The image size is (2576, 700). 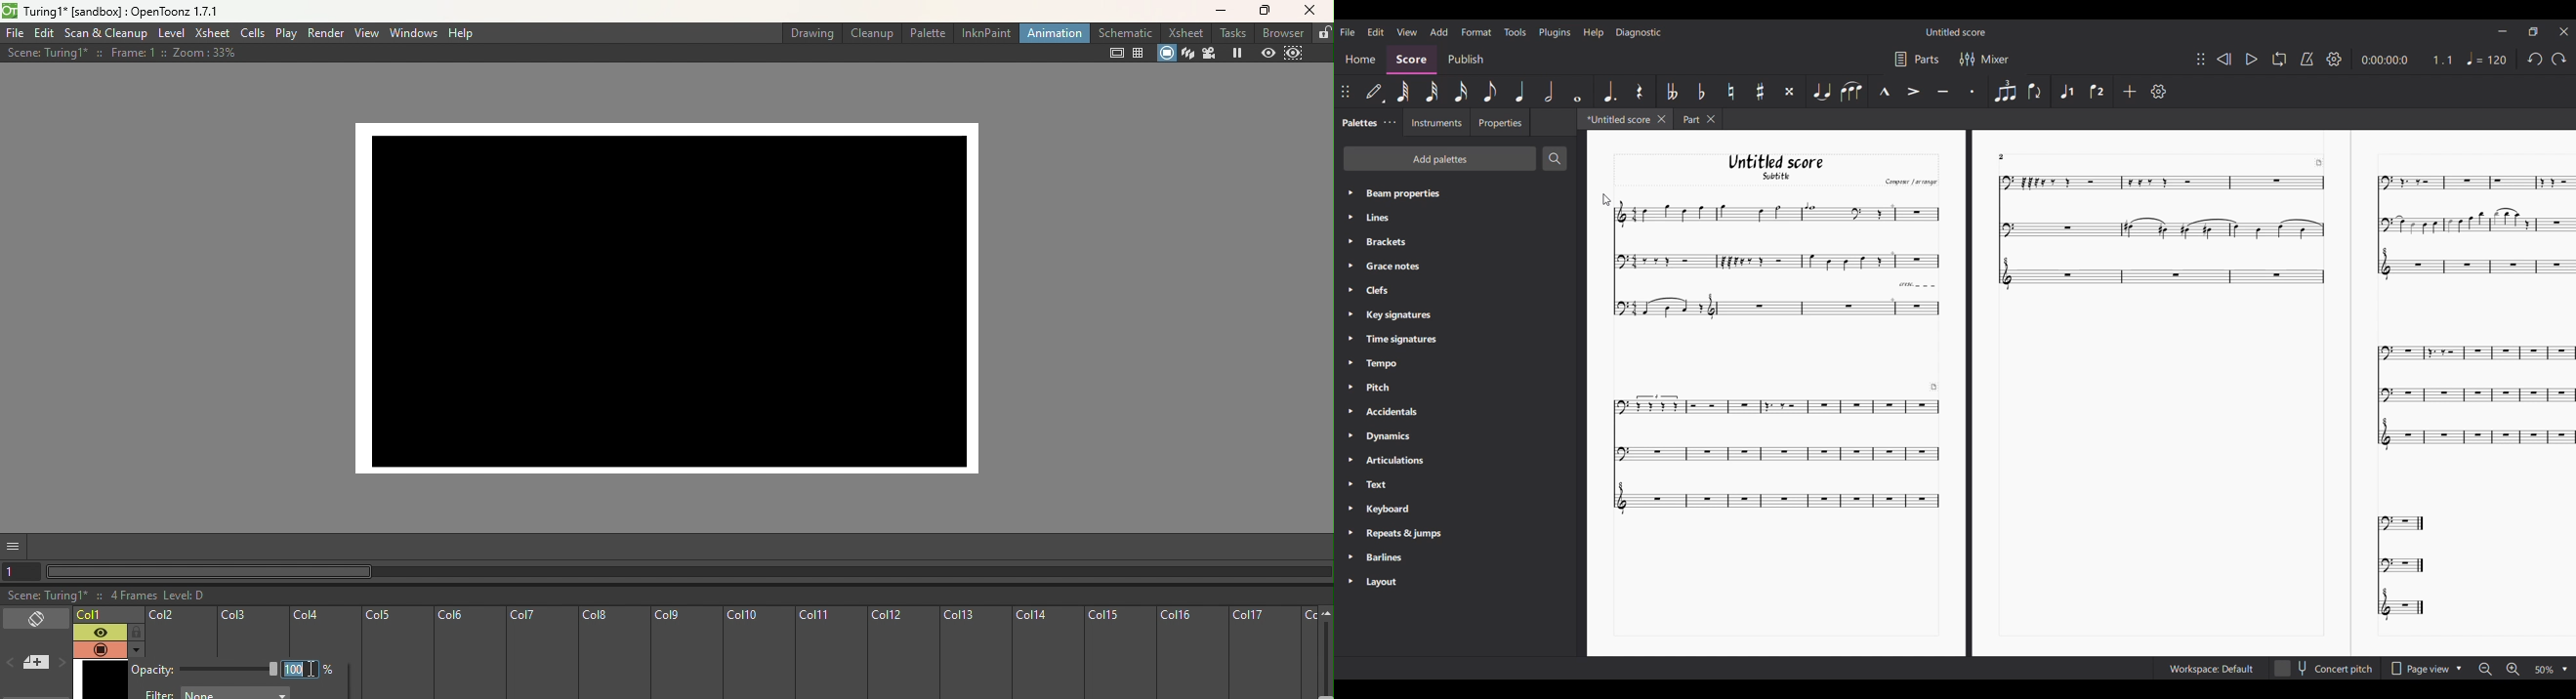 What do you see at coordinates (1395, 265) in the screenshot?
I see `Grace notes` at bounding box center [1395, 265].